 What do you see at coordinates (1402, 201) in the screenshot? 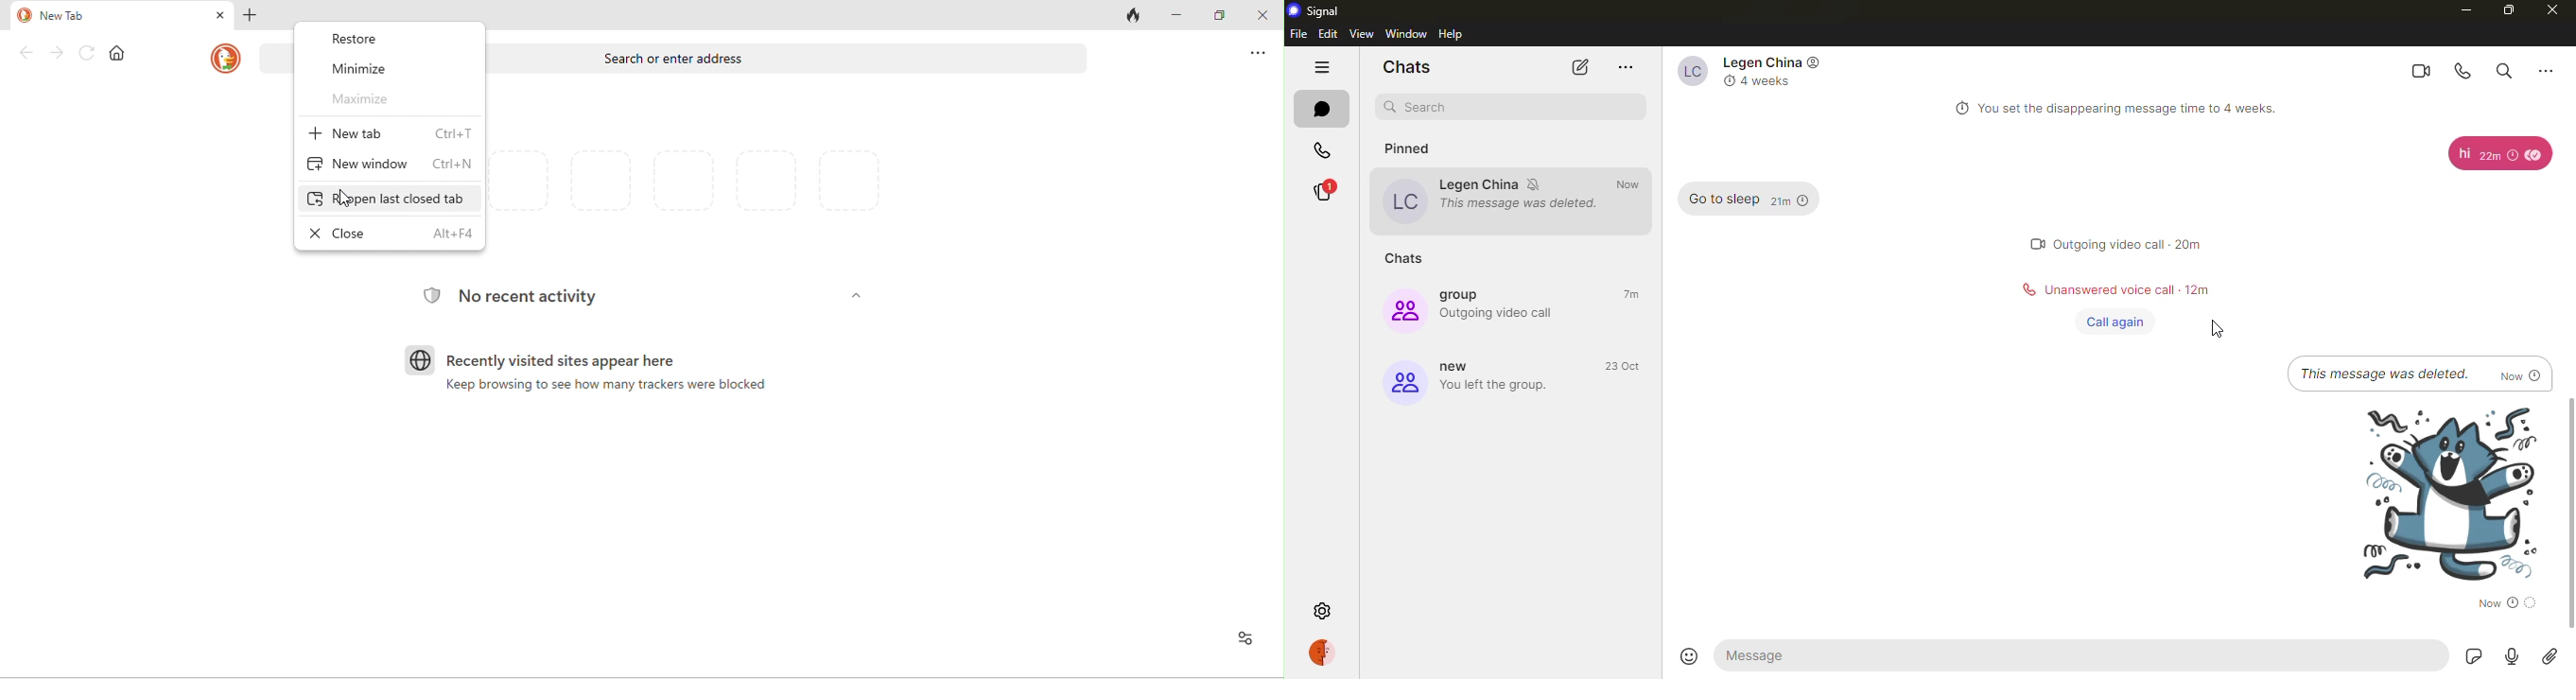
I see `Legen china profile` at bounding box center [1402, 201].